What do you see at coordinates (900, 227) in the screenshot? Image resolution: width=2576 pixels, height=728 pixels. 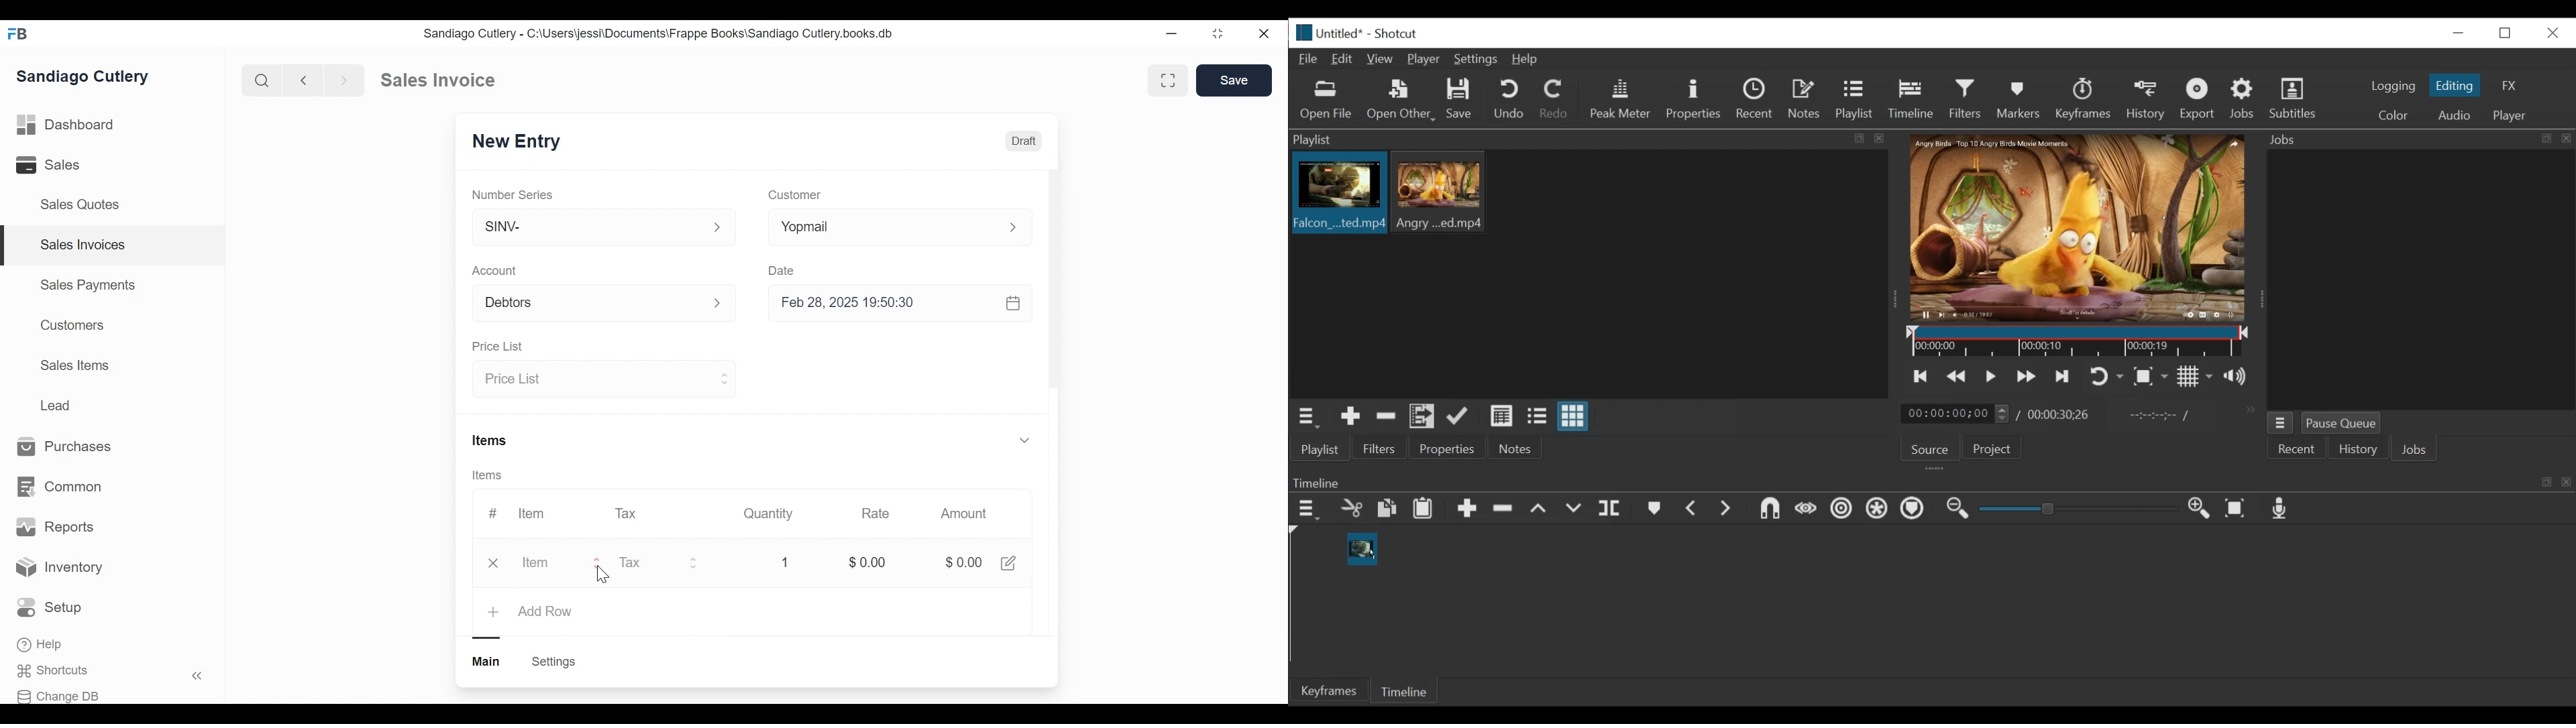 I see `Yopmail` at bounding box center [900, 227].